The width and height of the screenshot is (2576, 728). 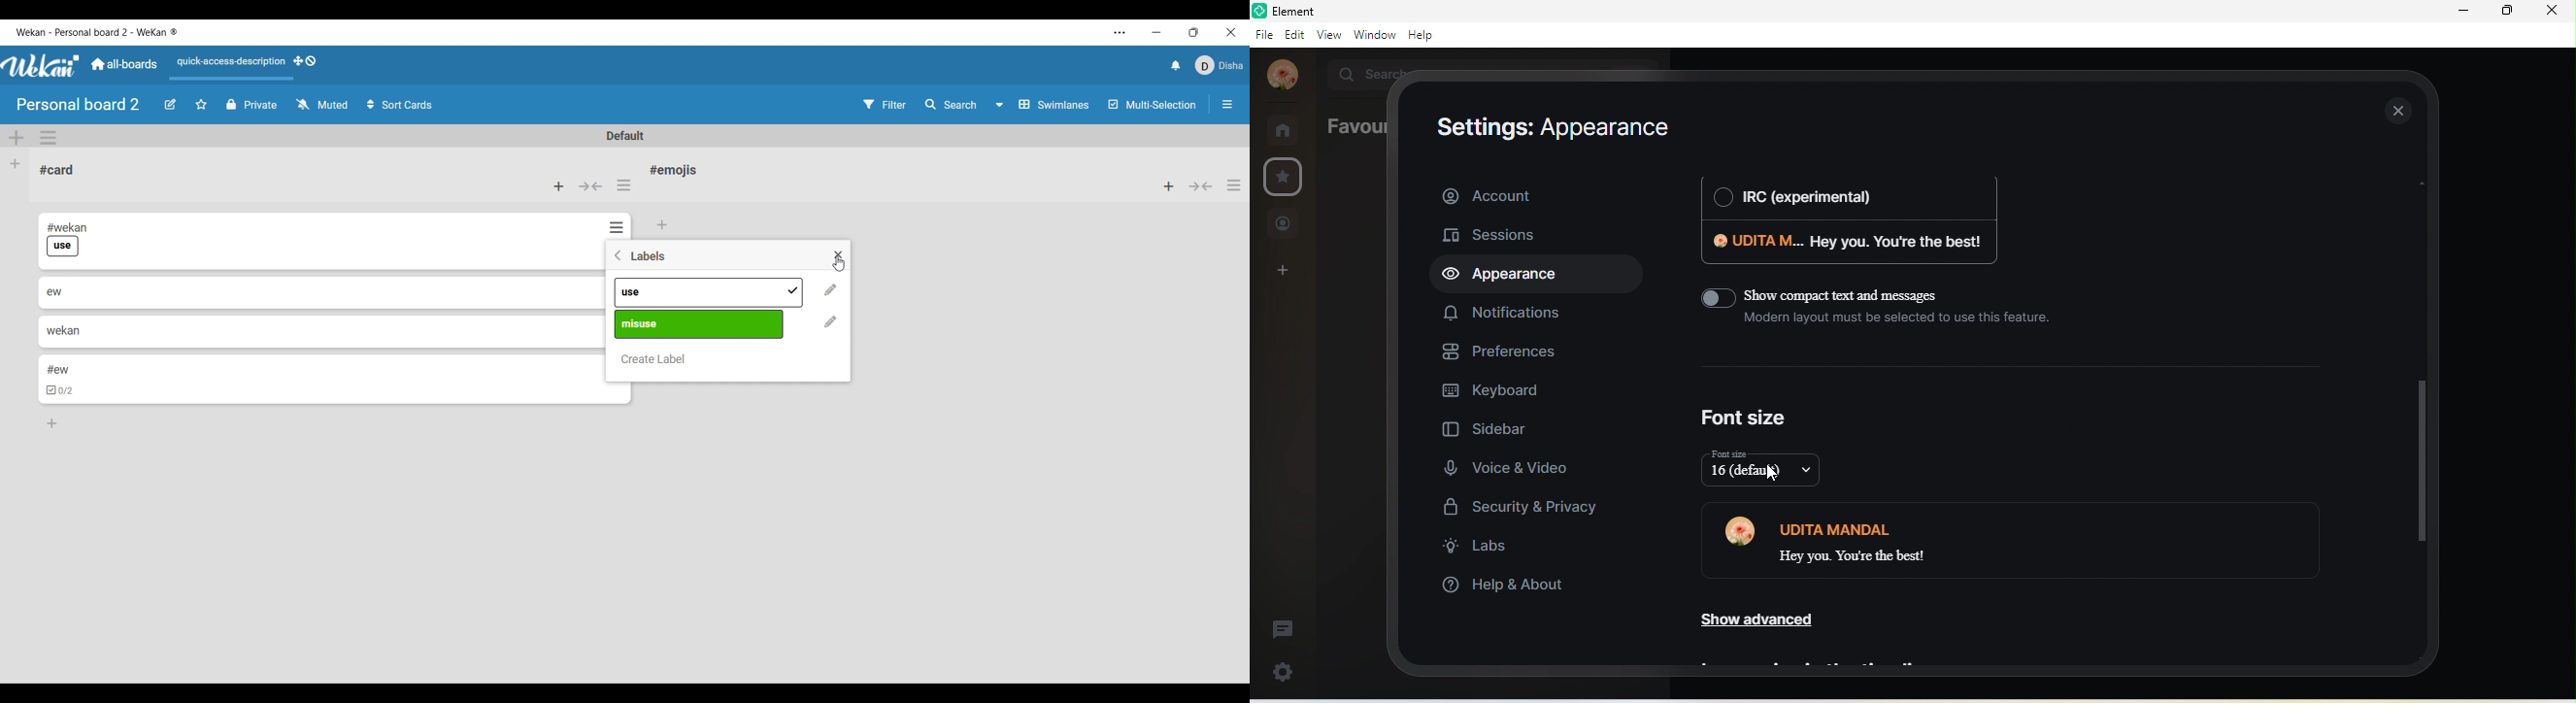 I want to click on help, so click(x=1422, y=35).